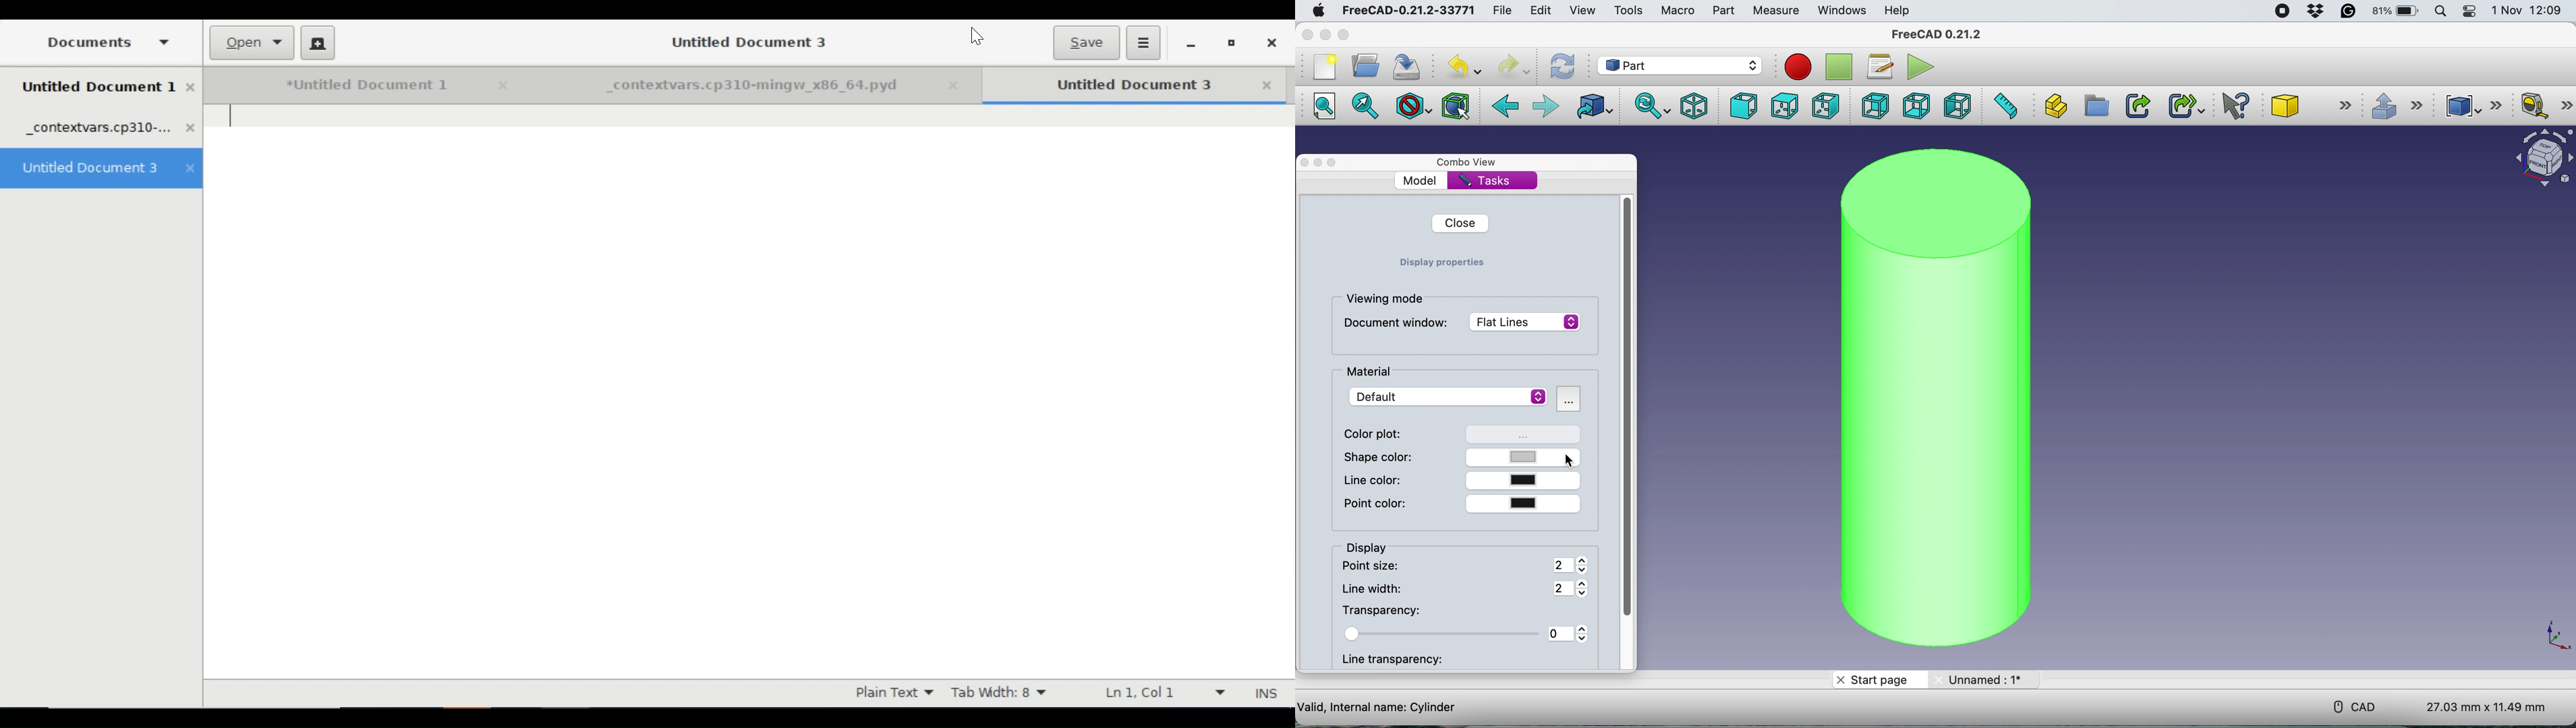 This screenshot has width=2576, height=728. What do you see at coordinates (1682, 65) in the screenshot?
I see `workbench` at bounding box center [1682, 65].